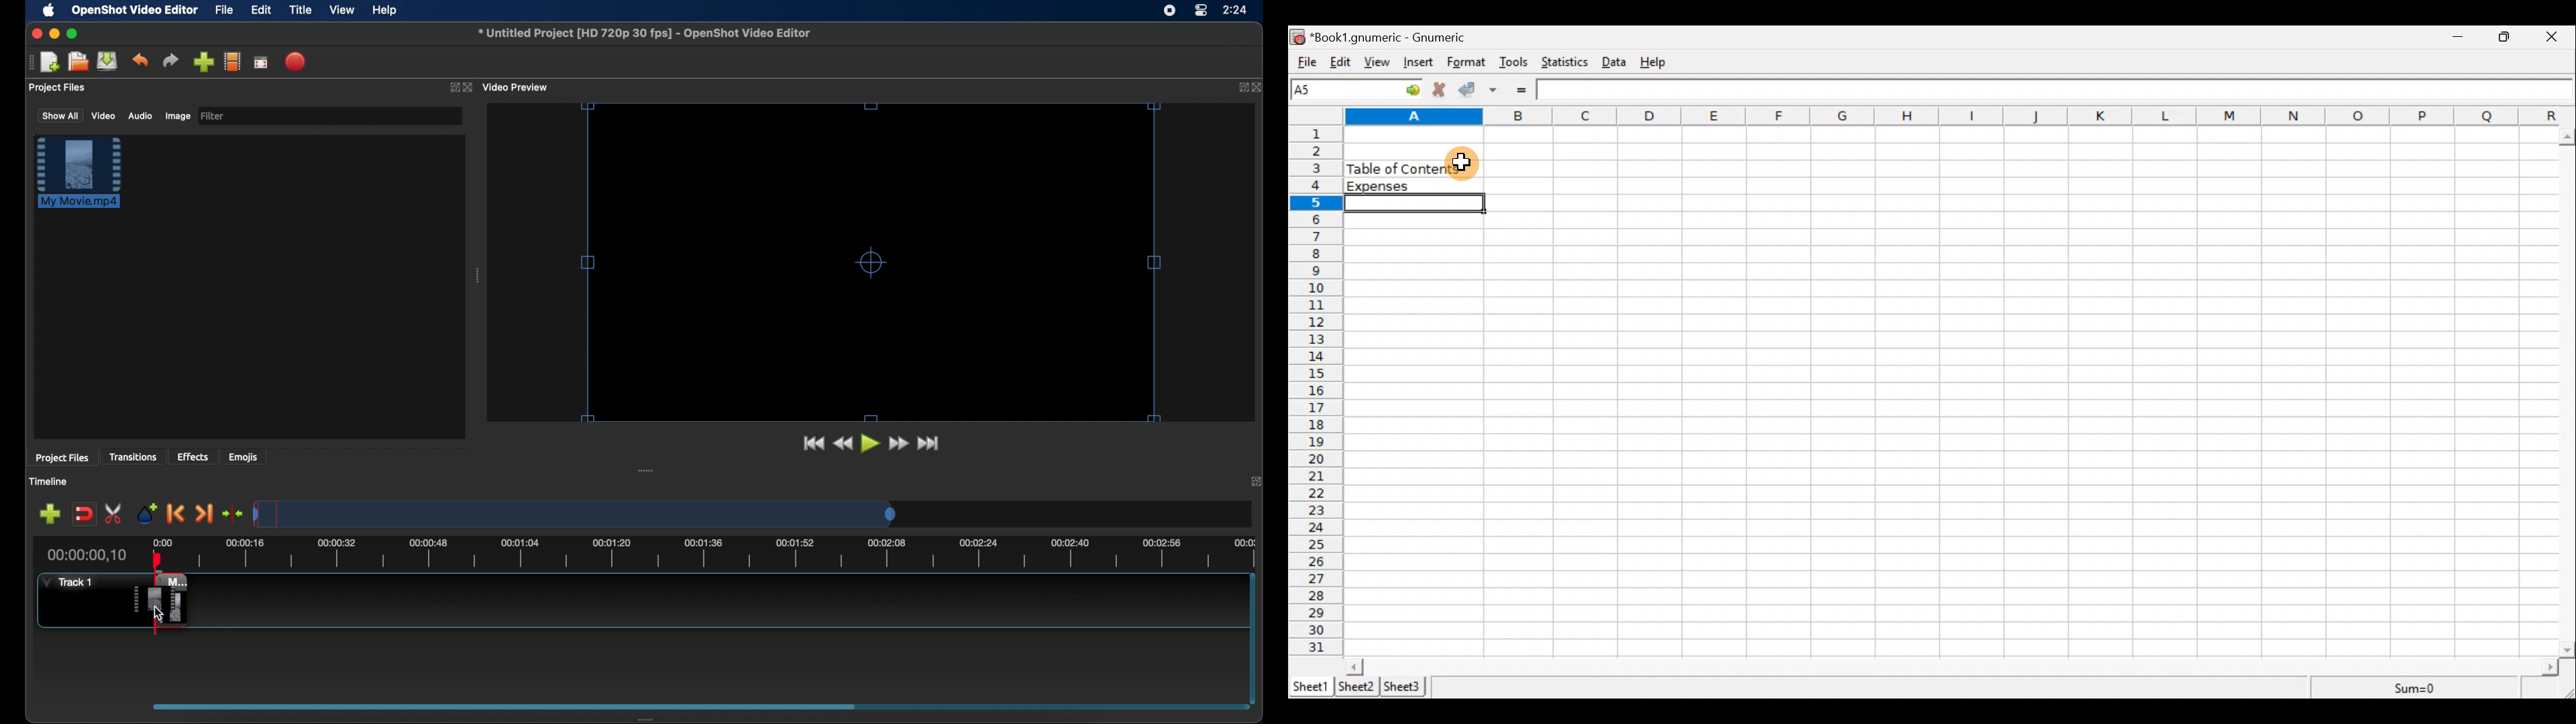 The height and width of the screenshot is (728, 2576). I want to click on Cell name, so click(1357, 89).